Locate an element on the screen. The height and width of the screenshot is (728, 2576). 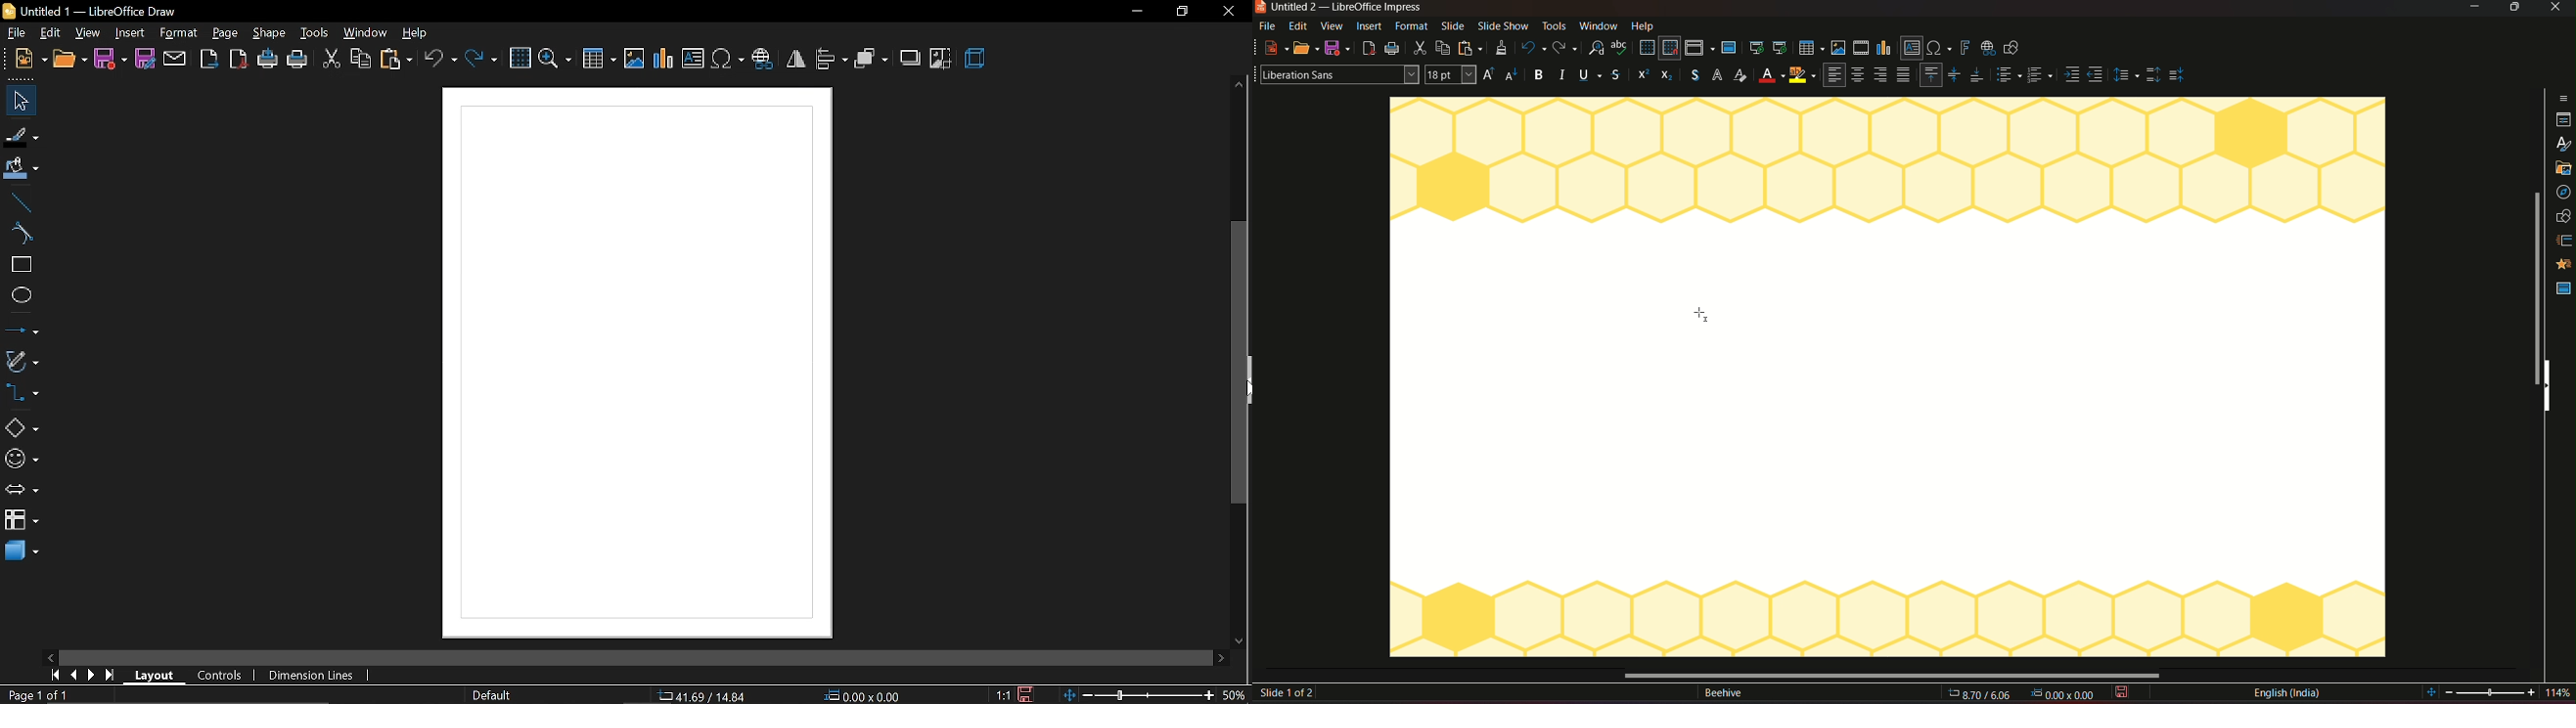
lines and arrows is located at coordinates (20, 327).